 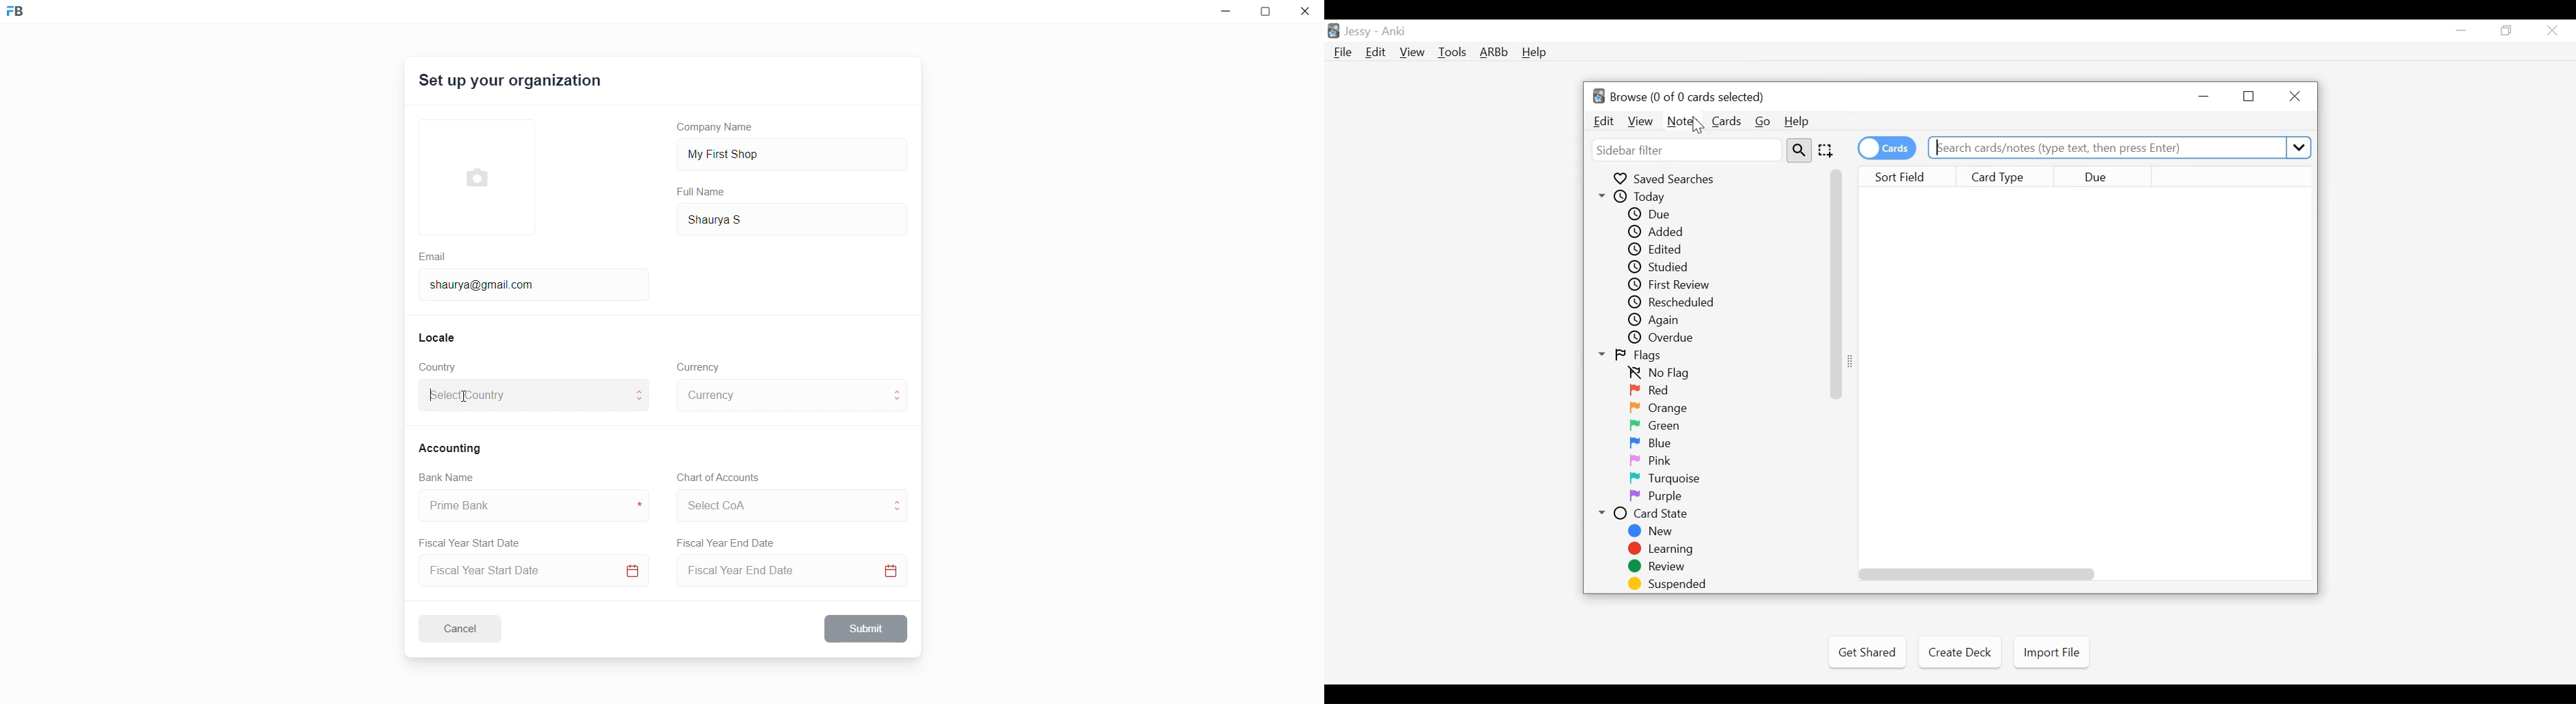 I want to click on Locale, so click(x=438, y=337).